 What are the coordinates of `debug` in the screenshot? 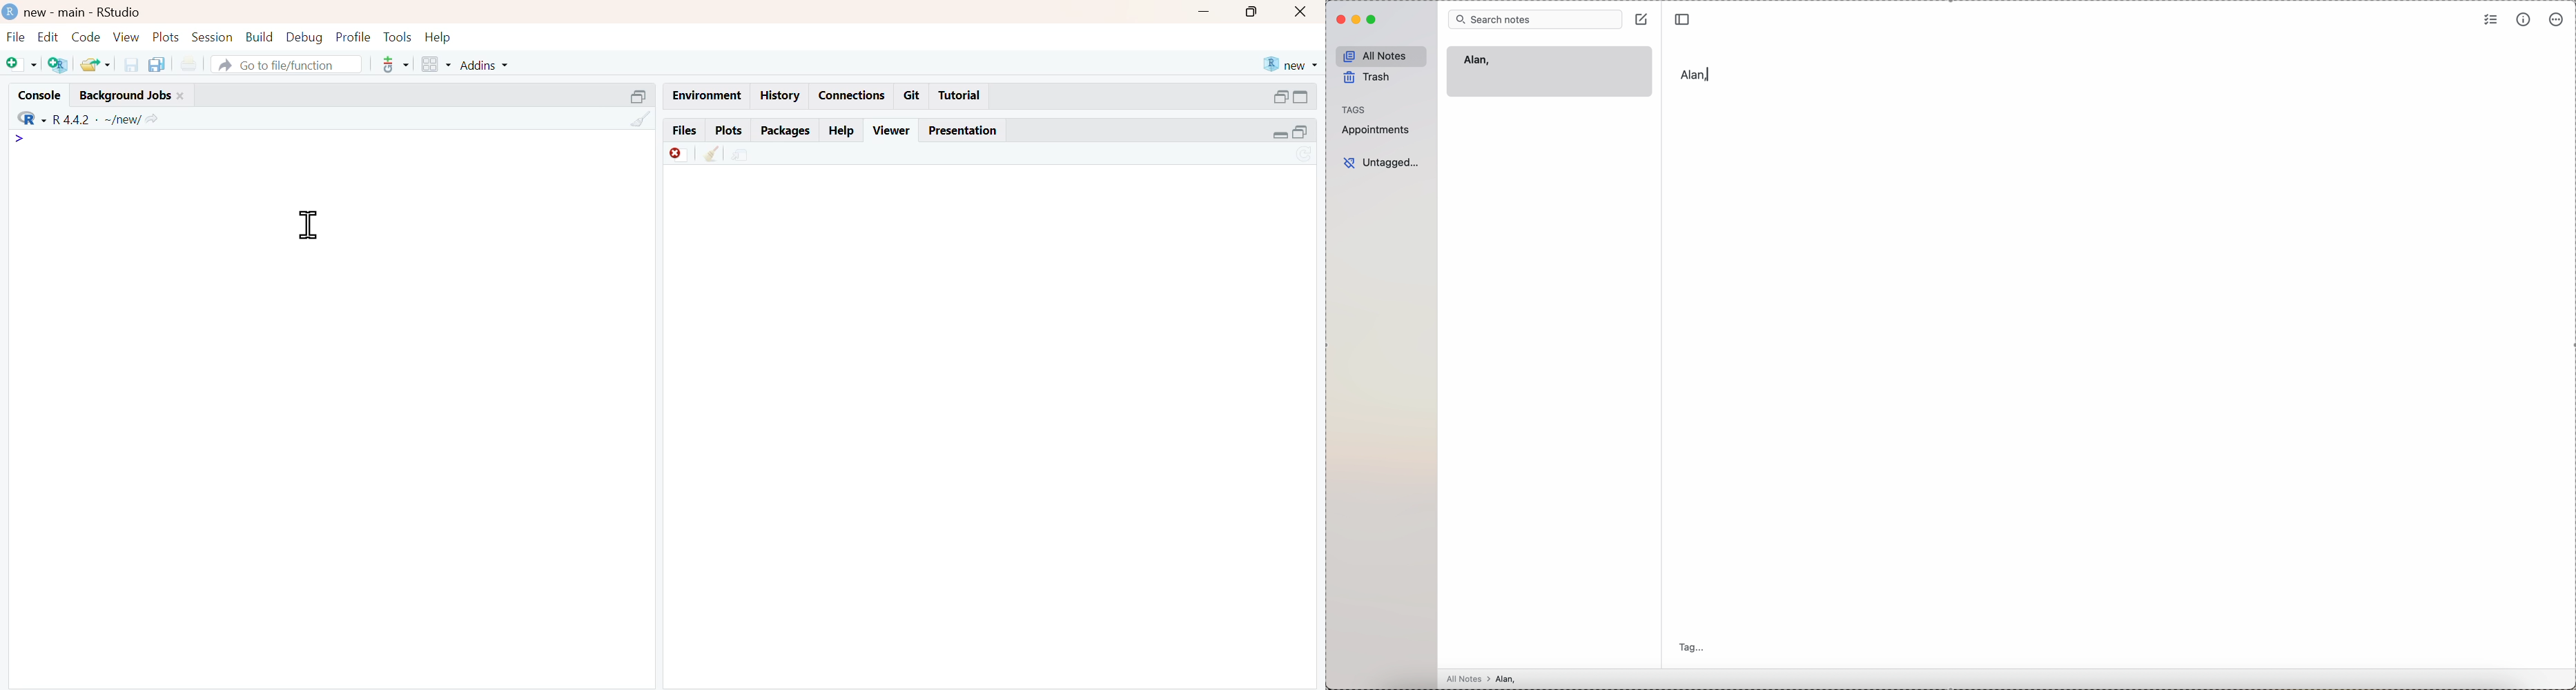 It's located at (304, 38).